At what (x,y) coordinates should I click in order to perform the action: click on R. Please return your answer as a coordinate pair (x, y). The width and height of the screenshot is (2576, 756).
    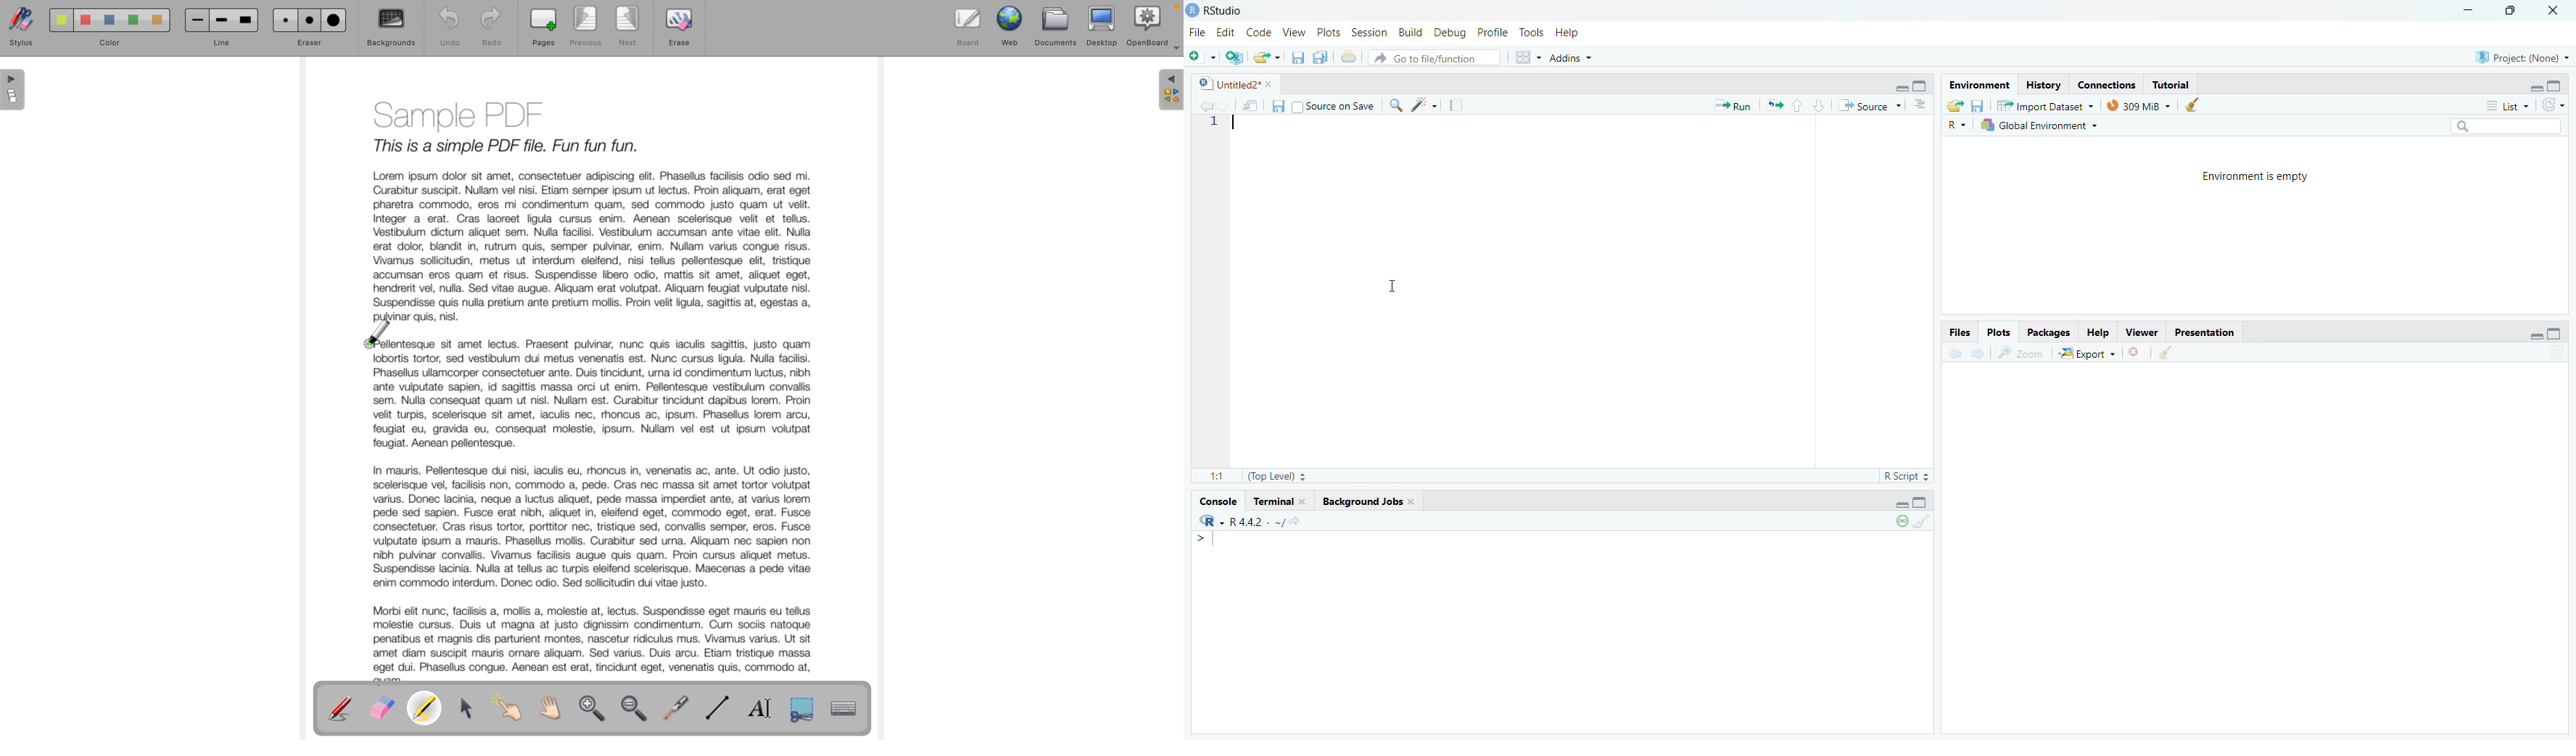
    Looking at the image, I should click on (1955, 125).